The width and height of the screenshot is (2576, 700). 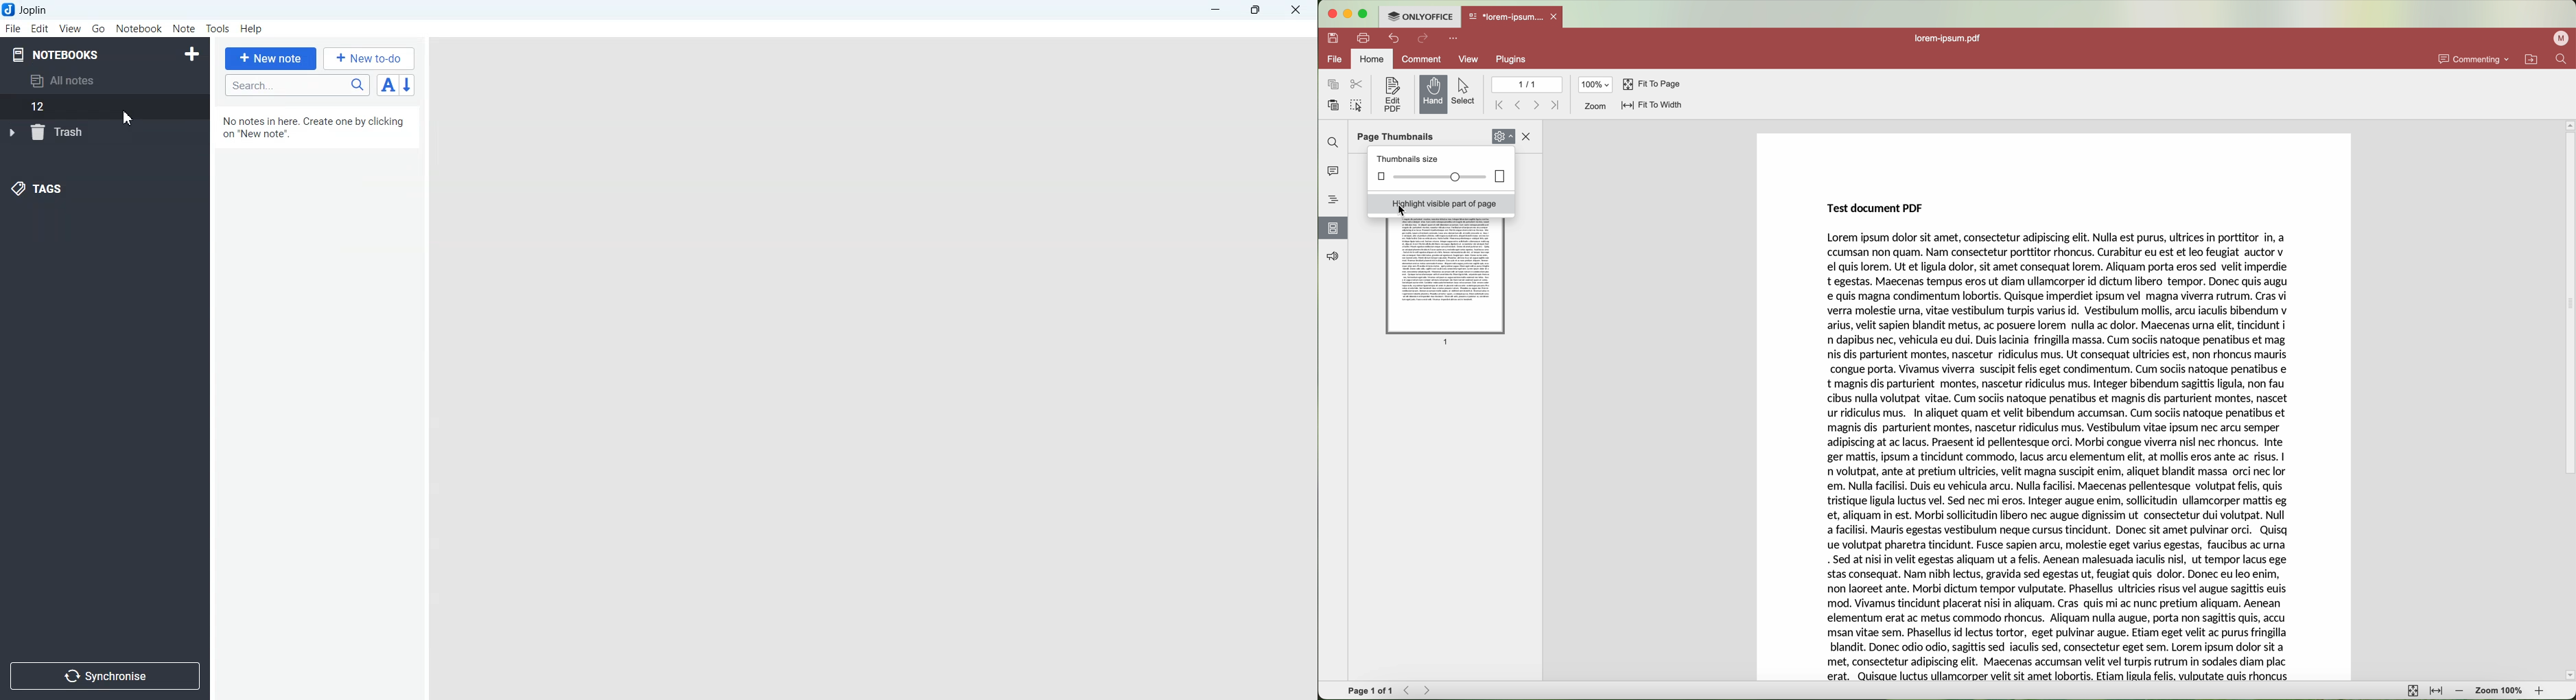 What do you see at coordinates (1391, 94) in the screenshot?
I see `edit PDF` at bounding box center [1391, 94].